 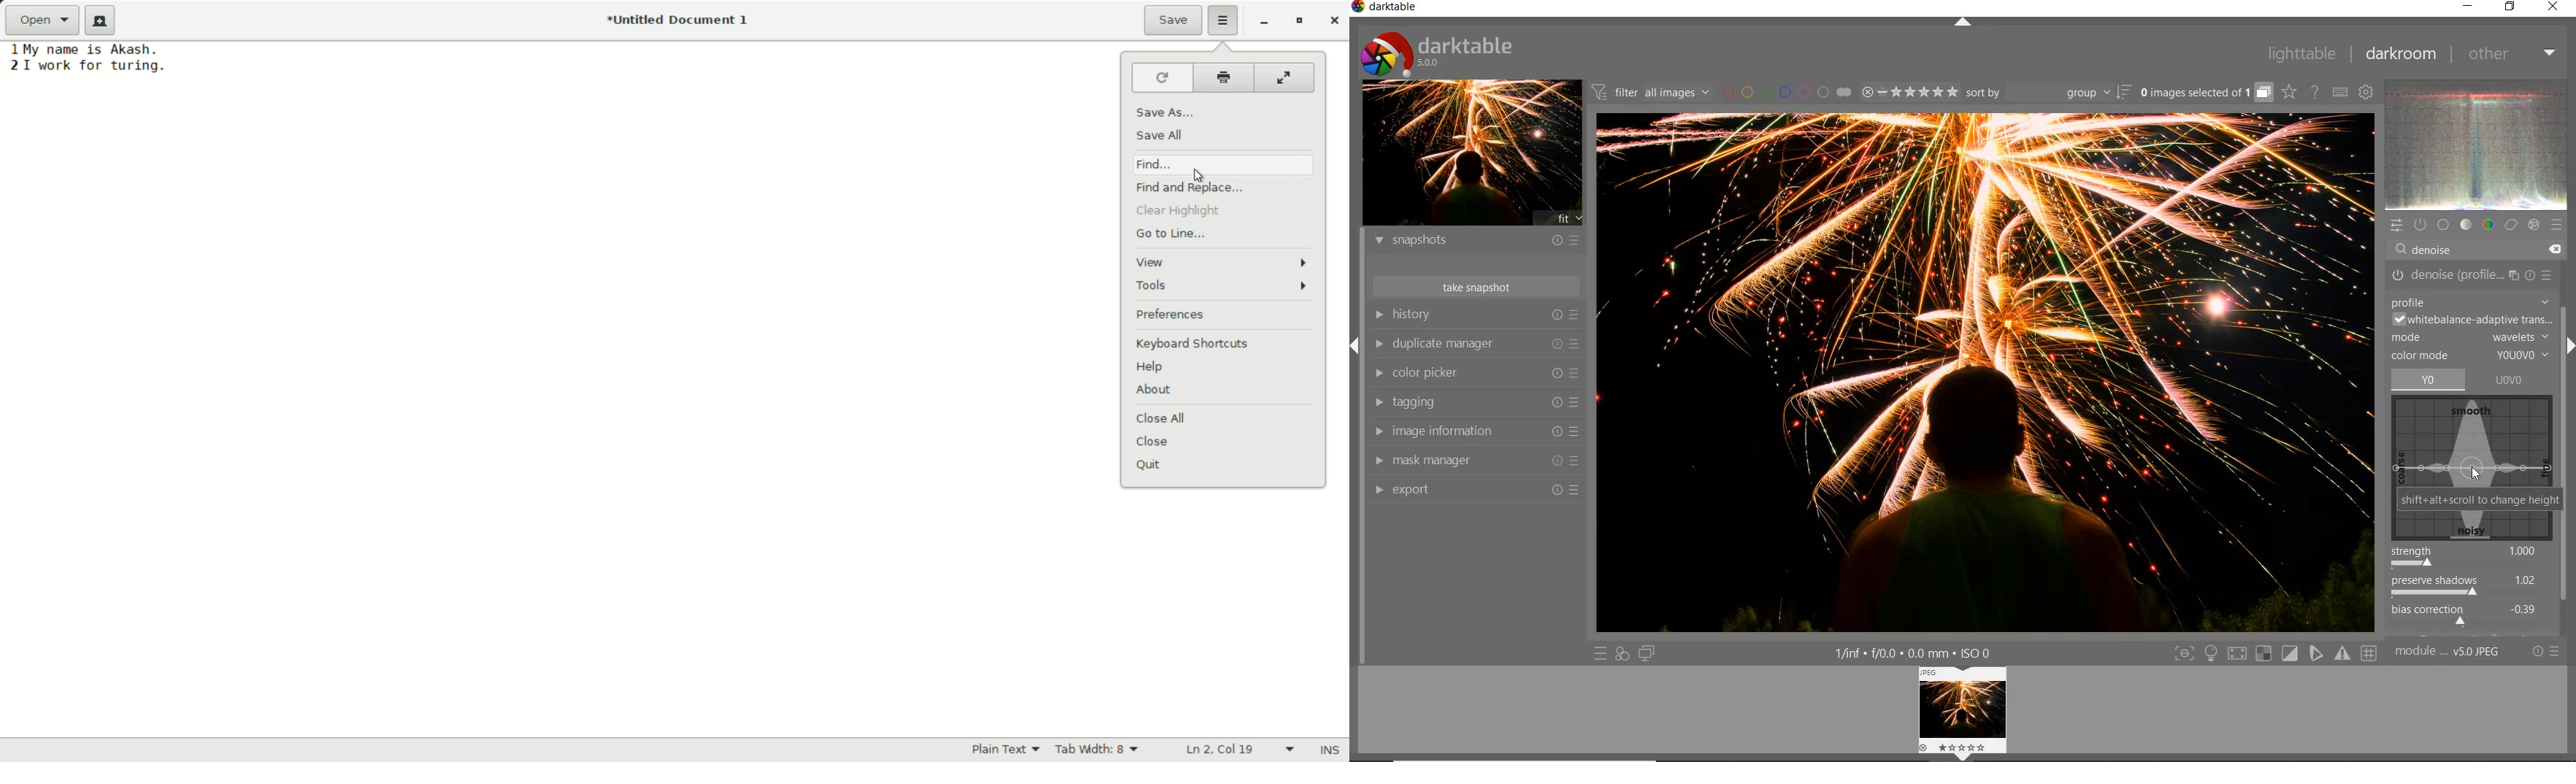 What do you see at coordinates (2339, 92) in the screenshot?
I see `set keyboard shortcuts` at bounding box center [2339, 92].